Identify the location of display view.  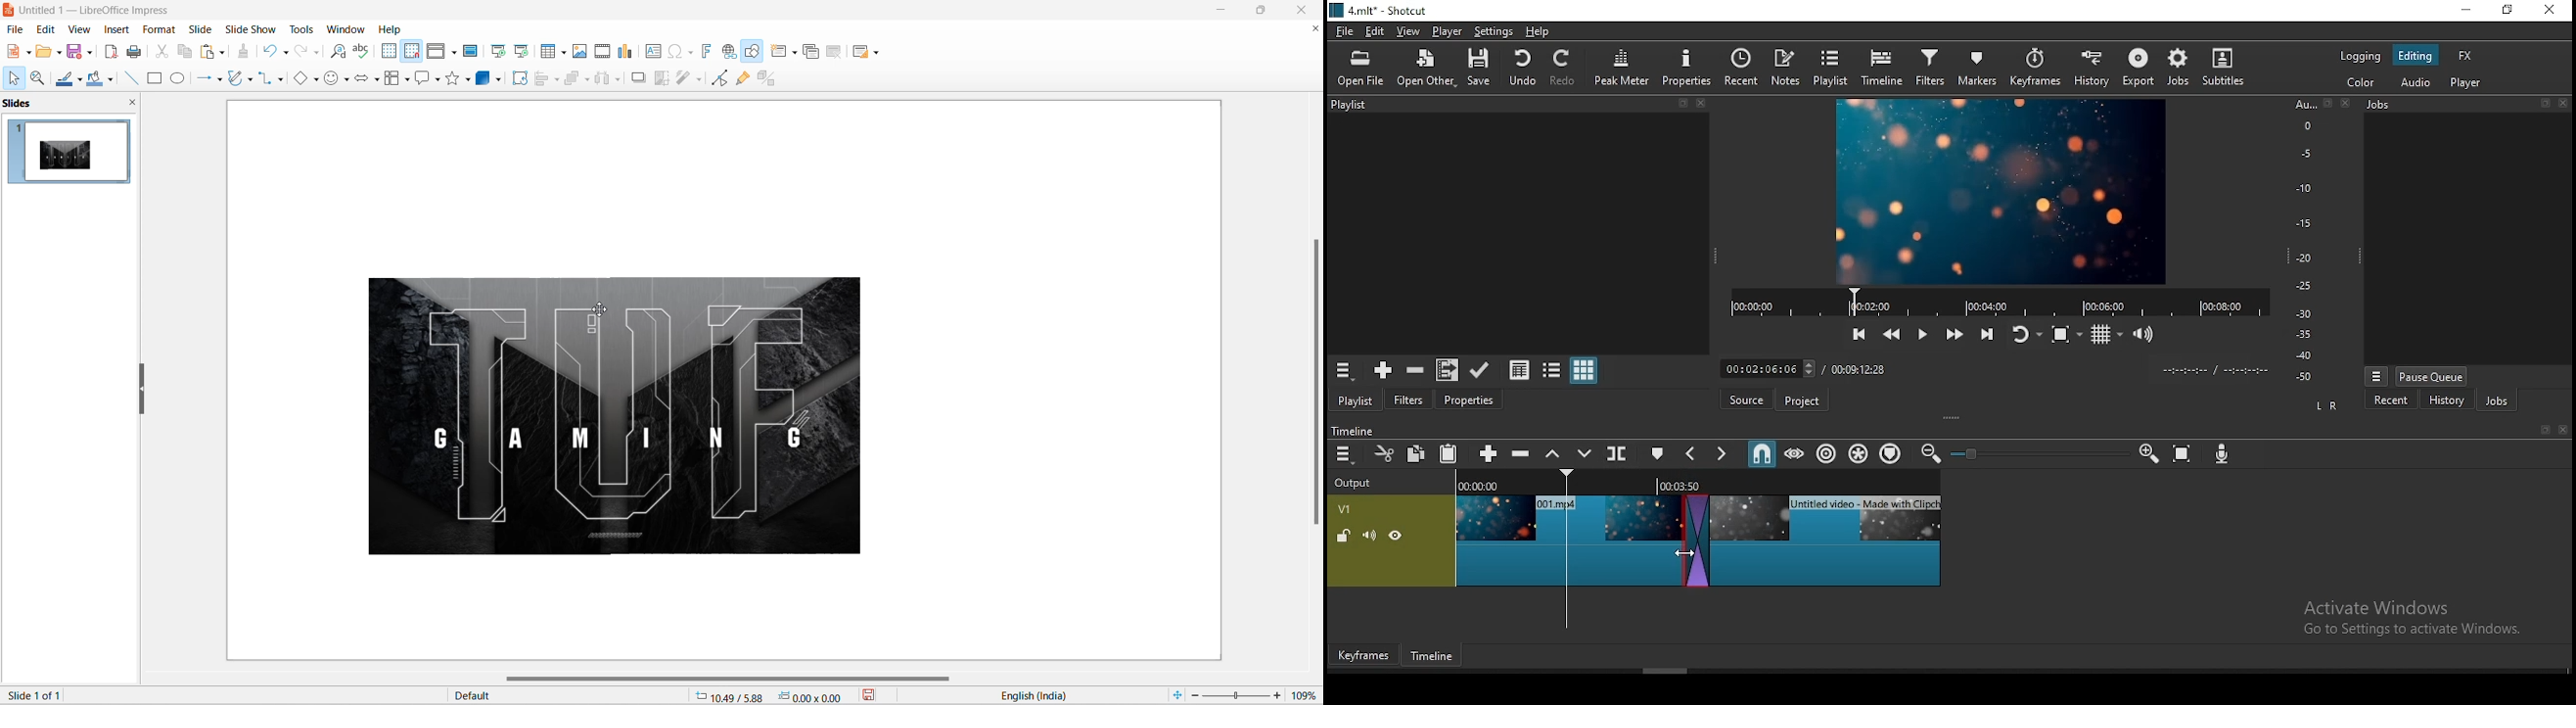
(437, 52).